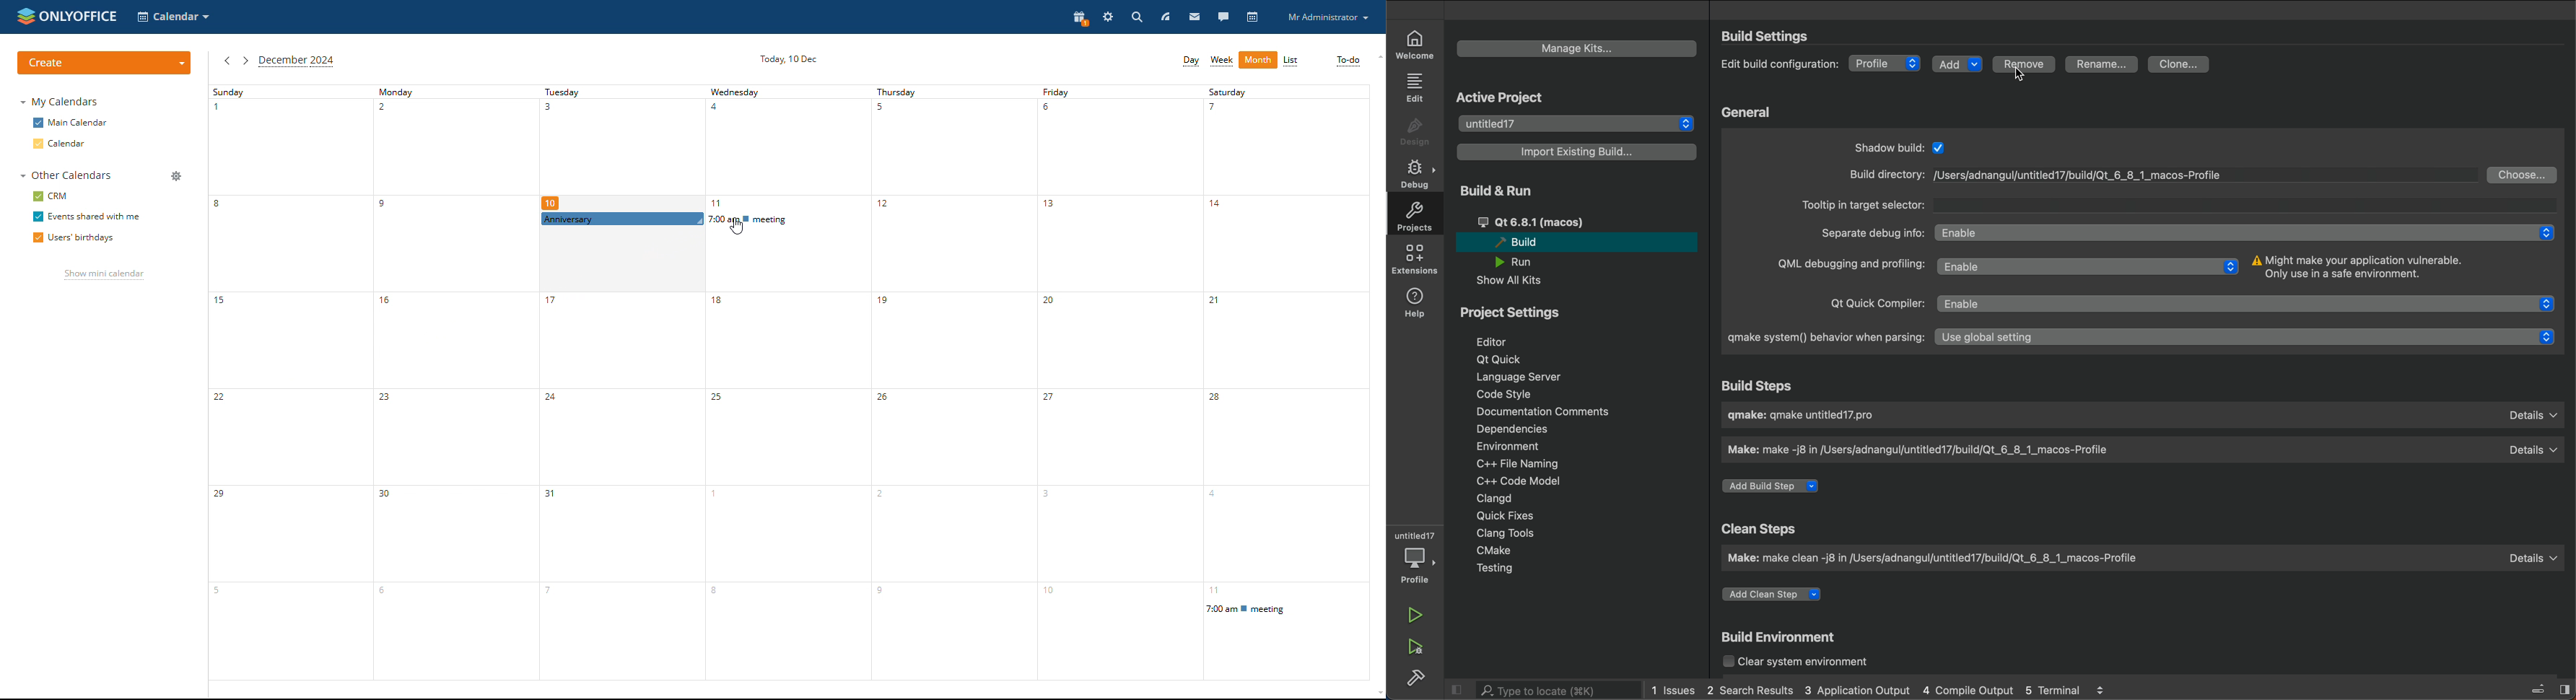  Describe the element at coordinates (1523, 262) in the screenshot. I see `run` at that location.